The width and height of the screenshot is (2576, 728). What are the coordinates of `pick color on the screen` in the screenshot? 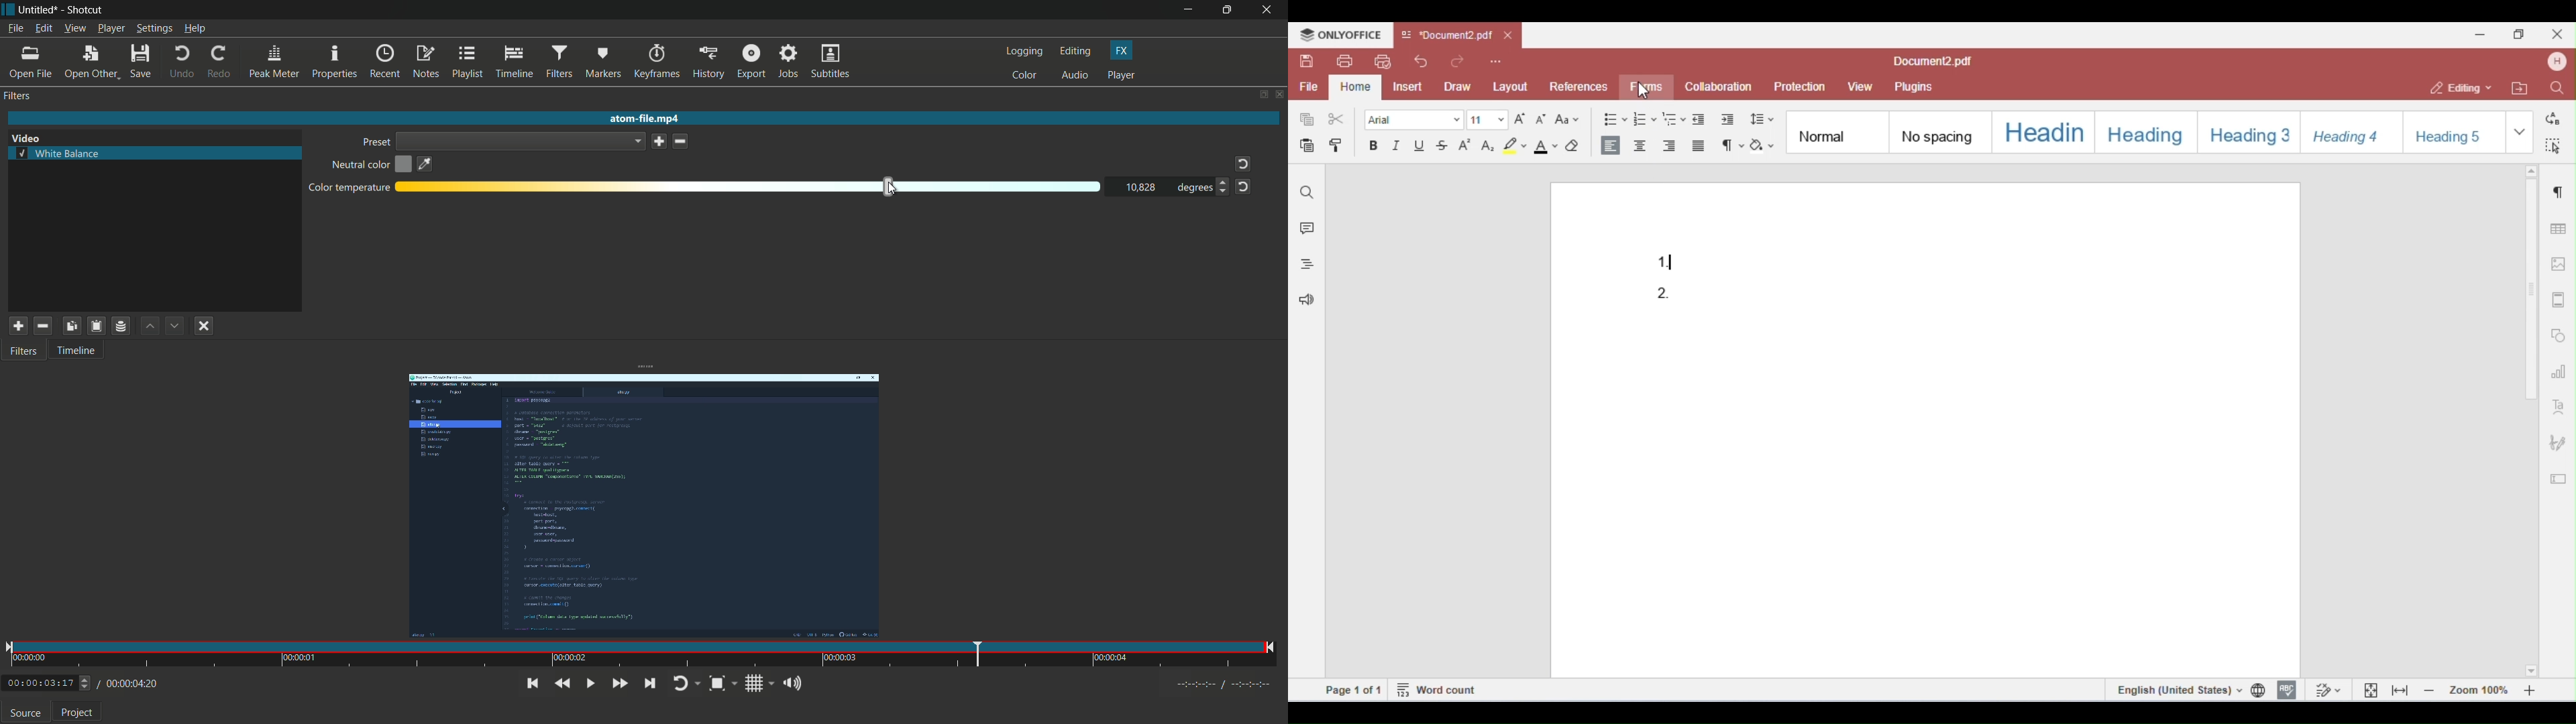 It's located at (425, 164).